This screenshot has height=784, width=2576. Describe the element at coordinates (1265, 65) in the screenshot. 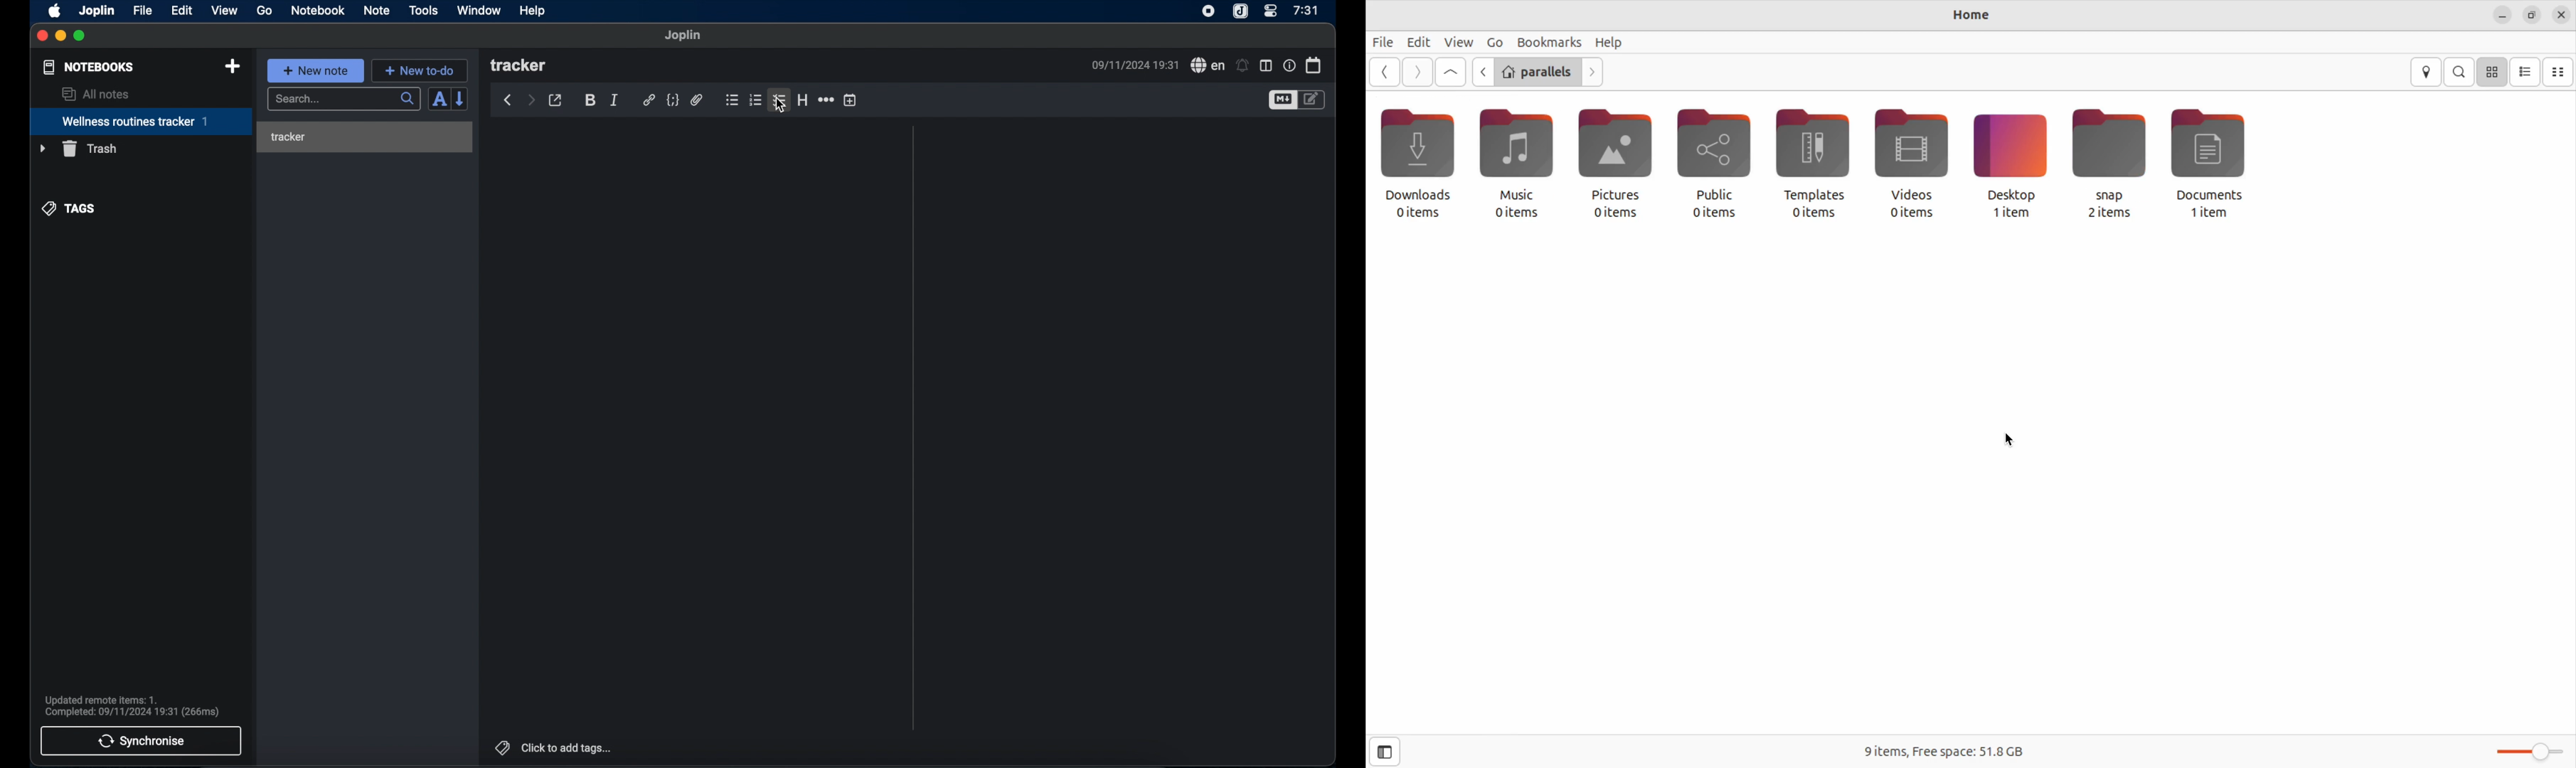

I see `toggle editor layout` at that location.